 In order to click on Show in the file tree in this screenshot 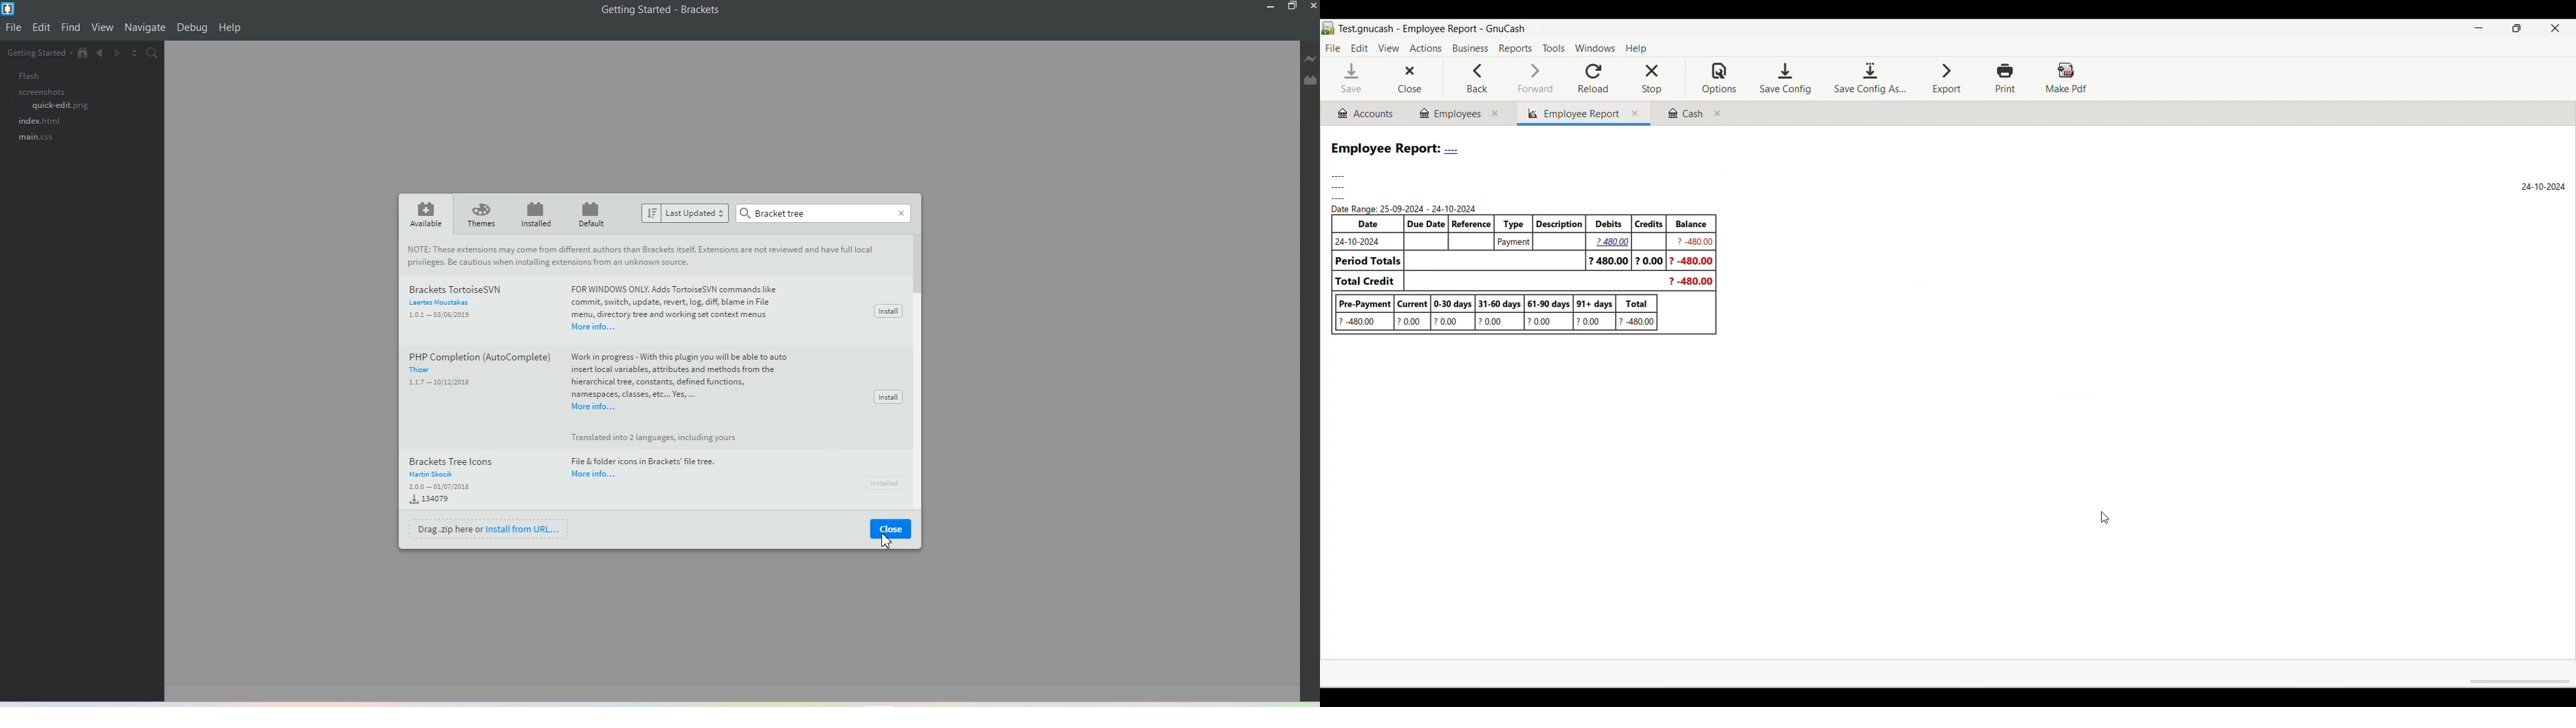, I will do `click(83, 53)`.